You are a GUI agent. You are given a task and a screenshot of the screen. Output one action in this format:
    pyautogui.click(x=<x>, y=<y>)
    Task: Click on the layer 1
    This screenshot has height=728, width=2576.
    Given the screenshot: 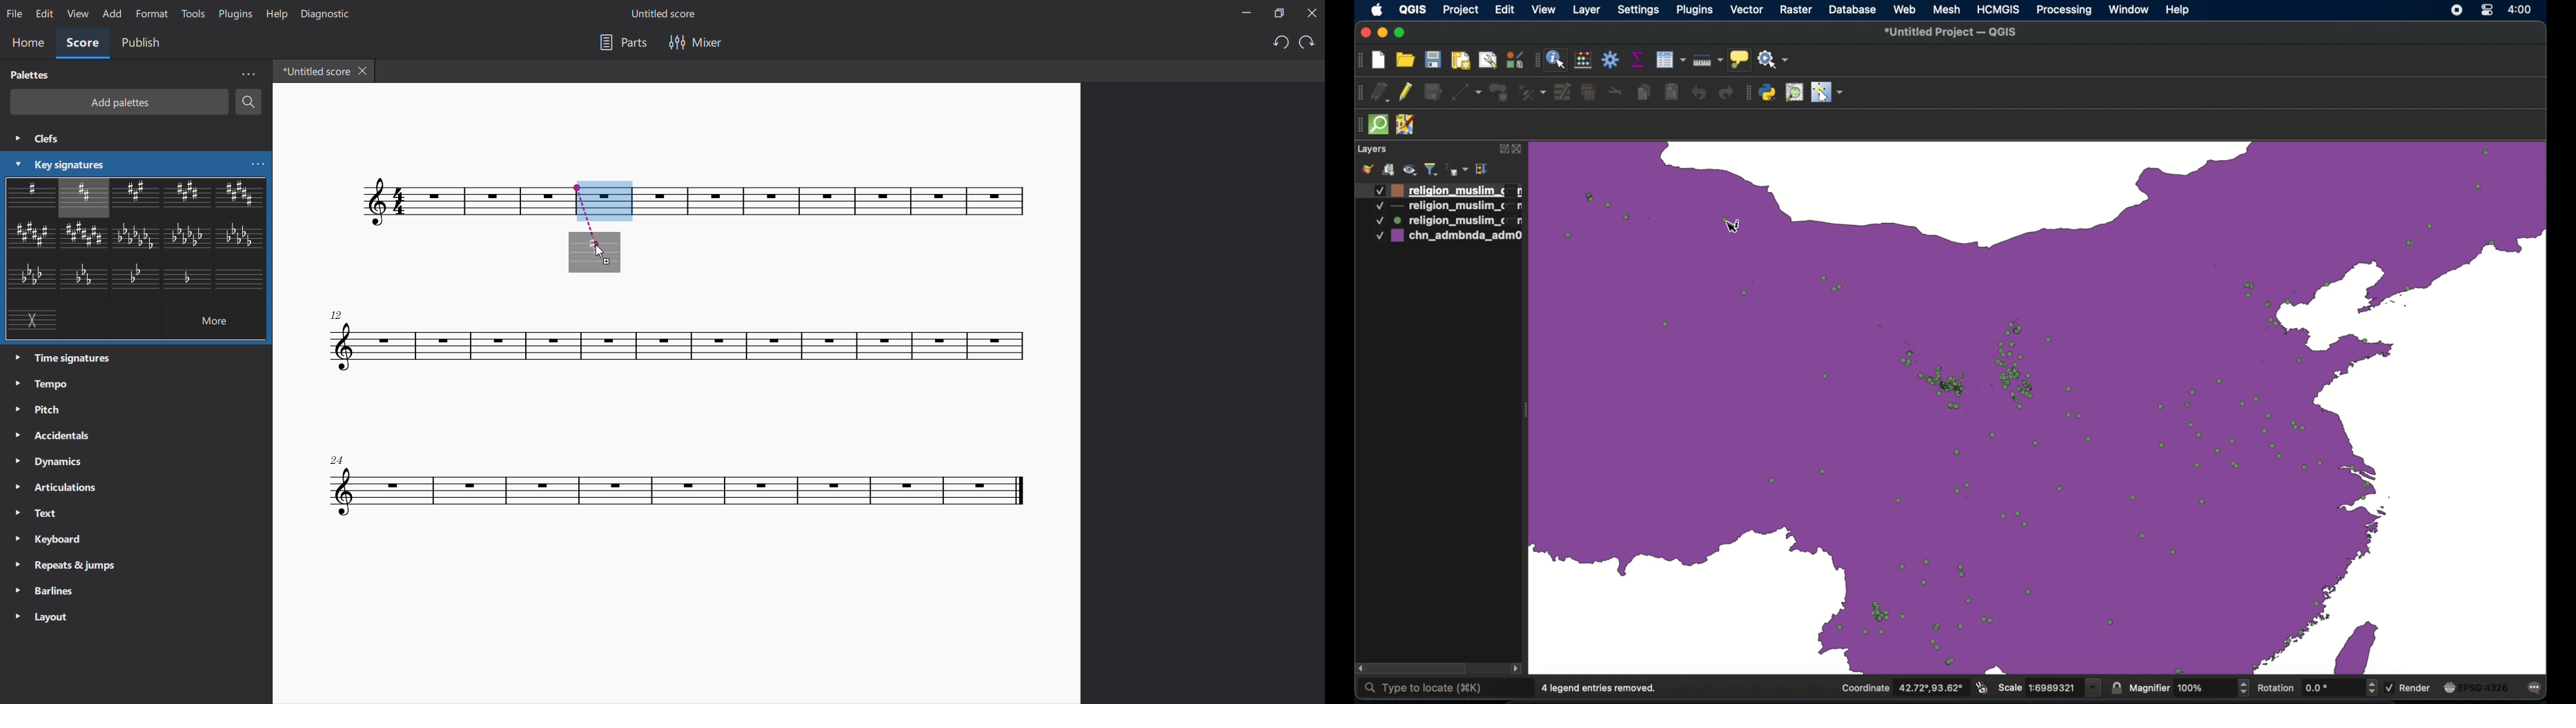 What is the action you would take?
    pyautogui.click(x=1445, y=190)
    